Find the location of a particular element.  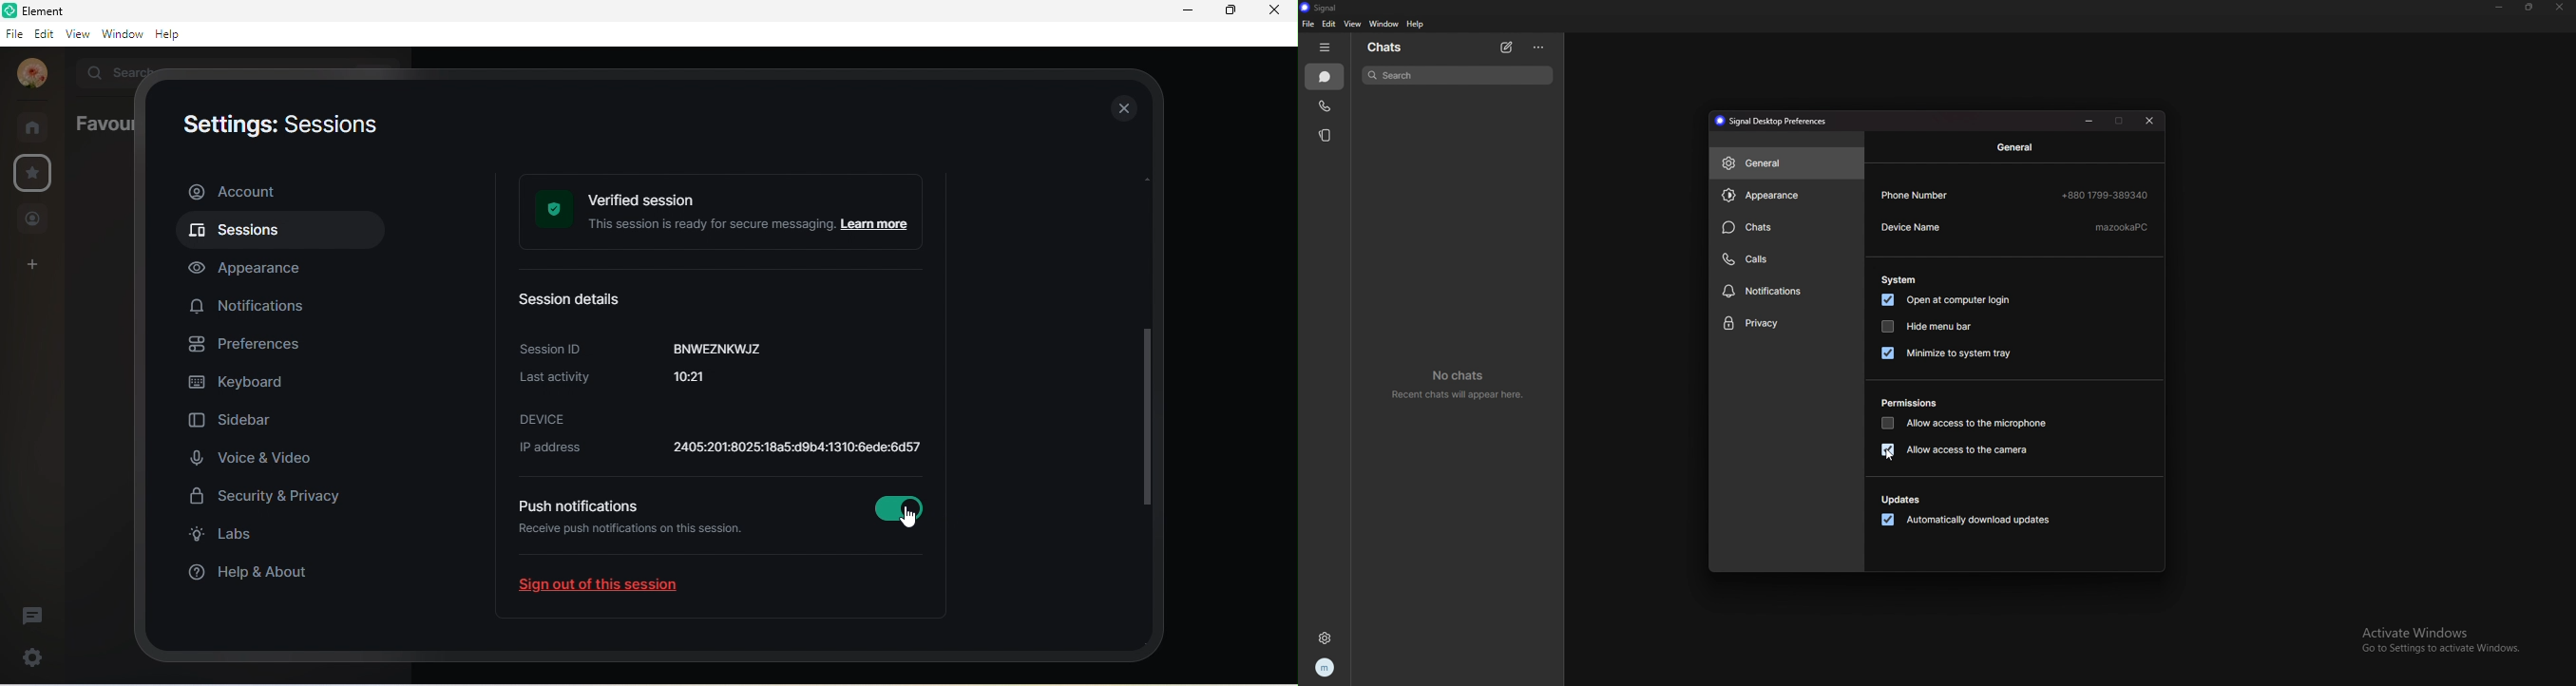

view is located at coordinates (78, 32).